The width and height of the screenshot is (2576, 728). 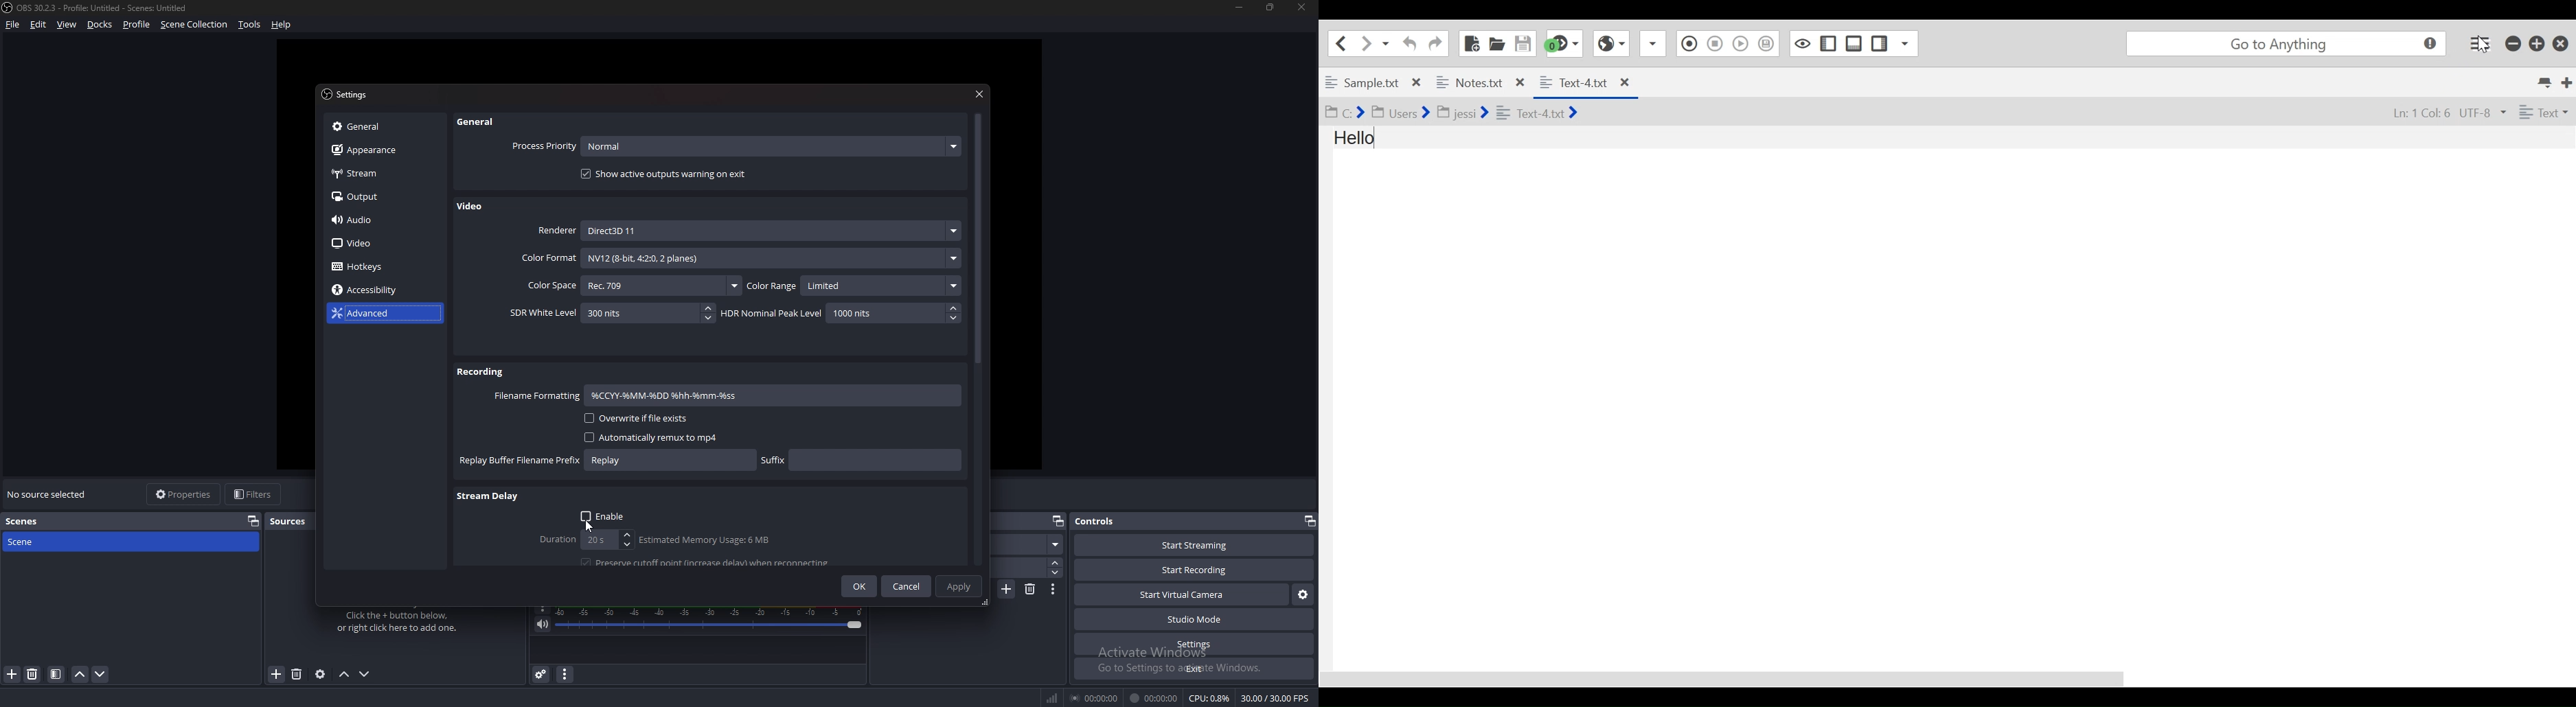 What do you see at coordinates (2482, 111) in the screenshot?
I see `File Encoding` at bounding box center [2482, 111].